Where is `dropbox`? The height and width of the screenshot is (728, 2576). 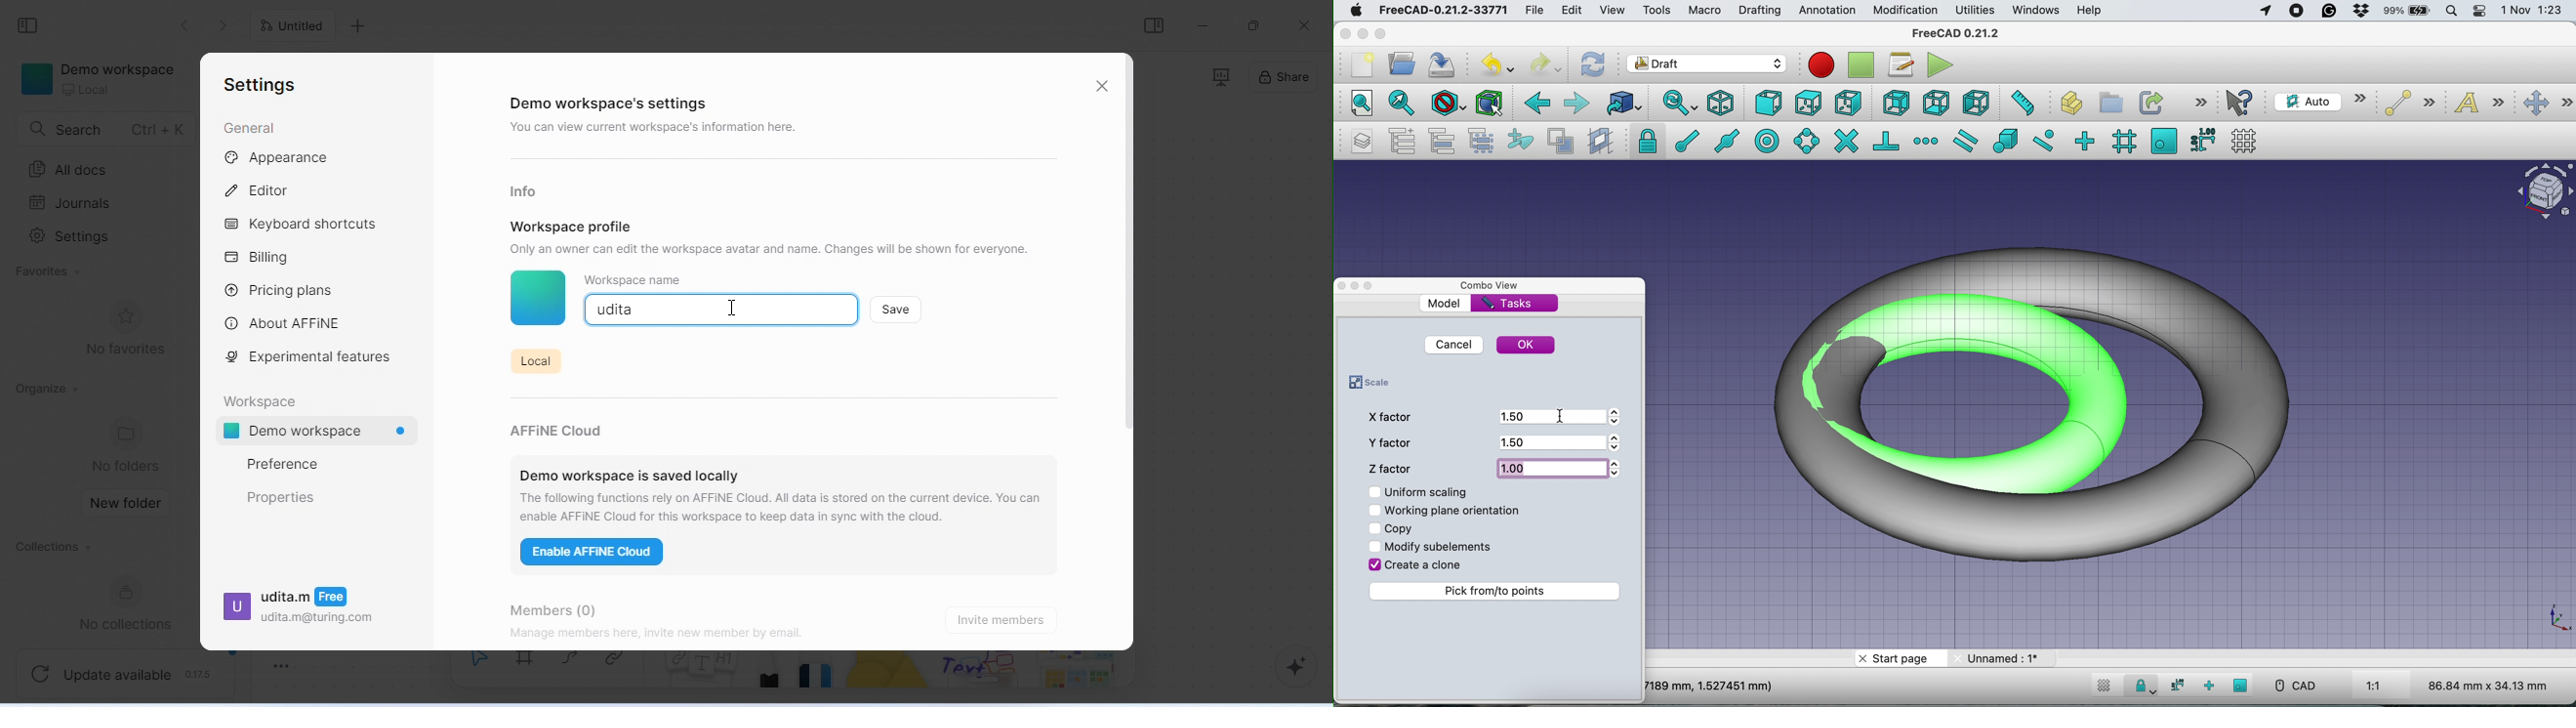
dropbox is located at coordinates (2360, 11).